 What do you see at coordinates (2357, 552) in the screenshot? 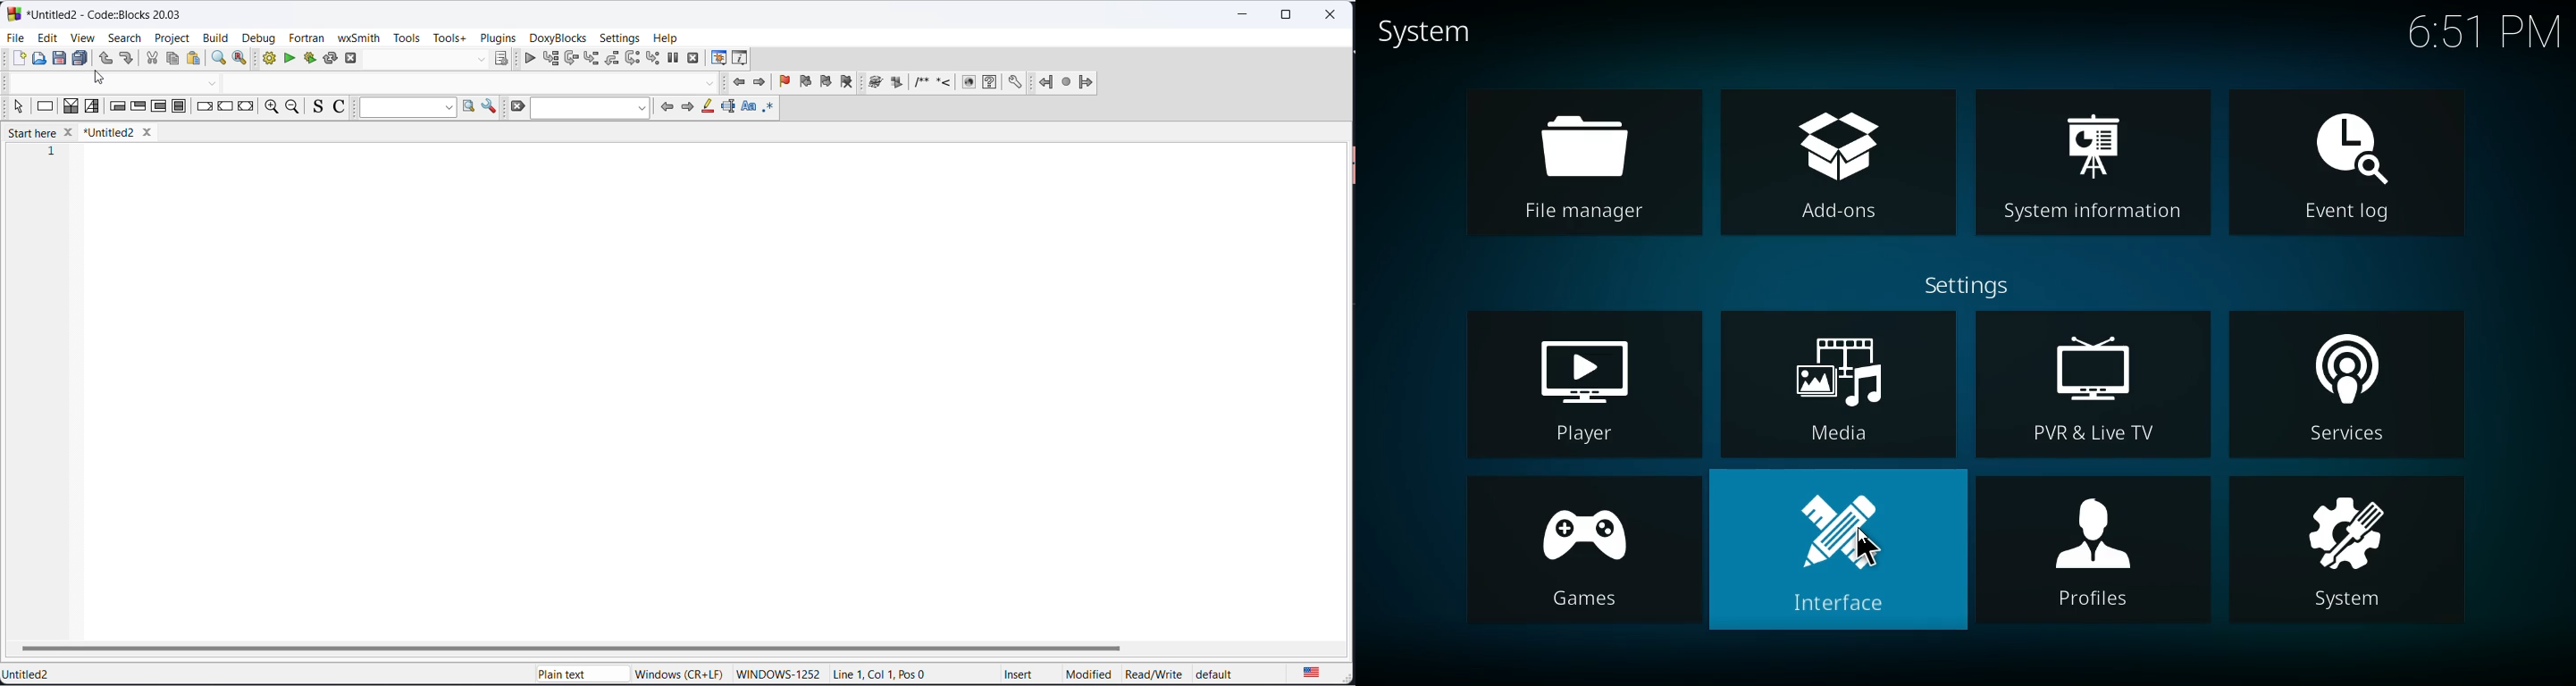
I see `system` at bounding box center [2357, 552].